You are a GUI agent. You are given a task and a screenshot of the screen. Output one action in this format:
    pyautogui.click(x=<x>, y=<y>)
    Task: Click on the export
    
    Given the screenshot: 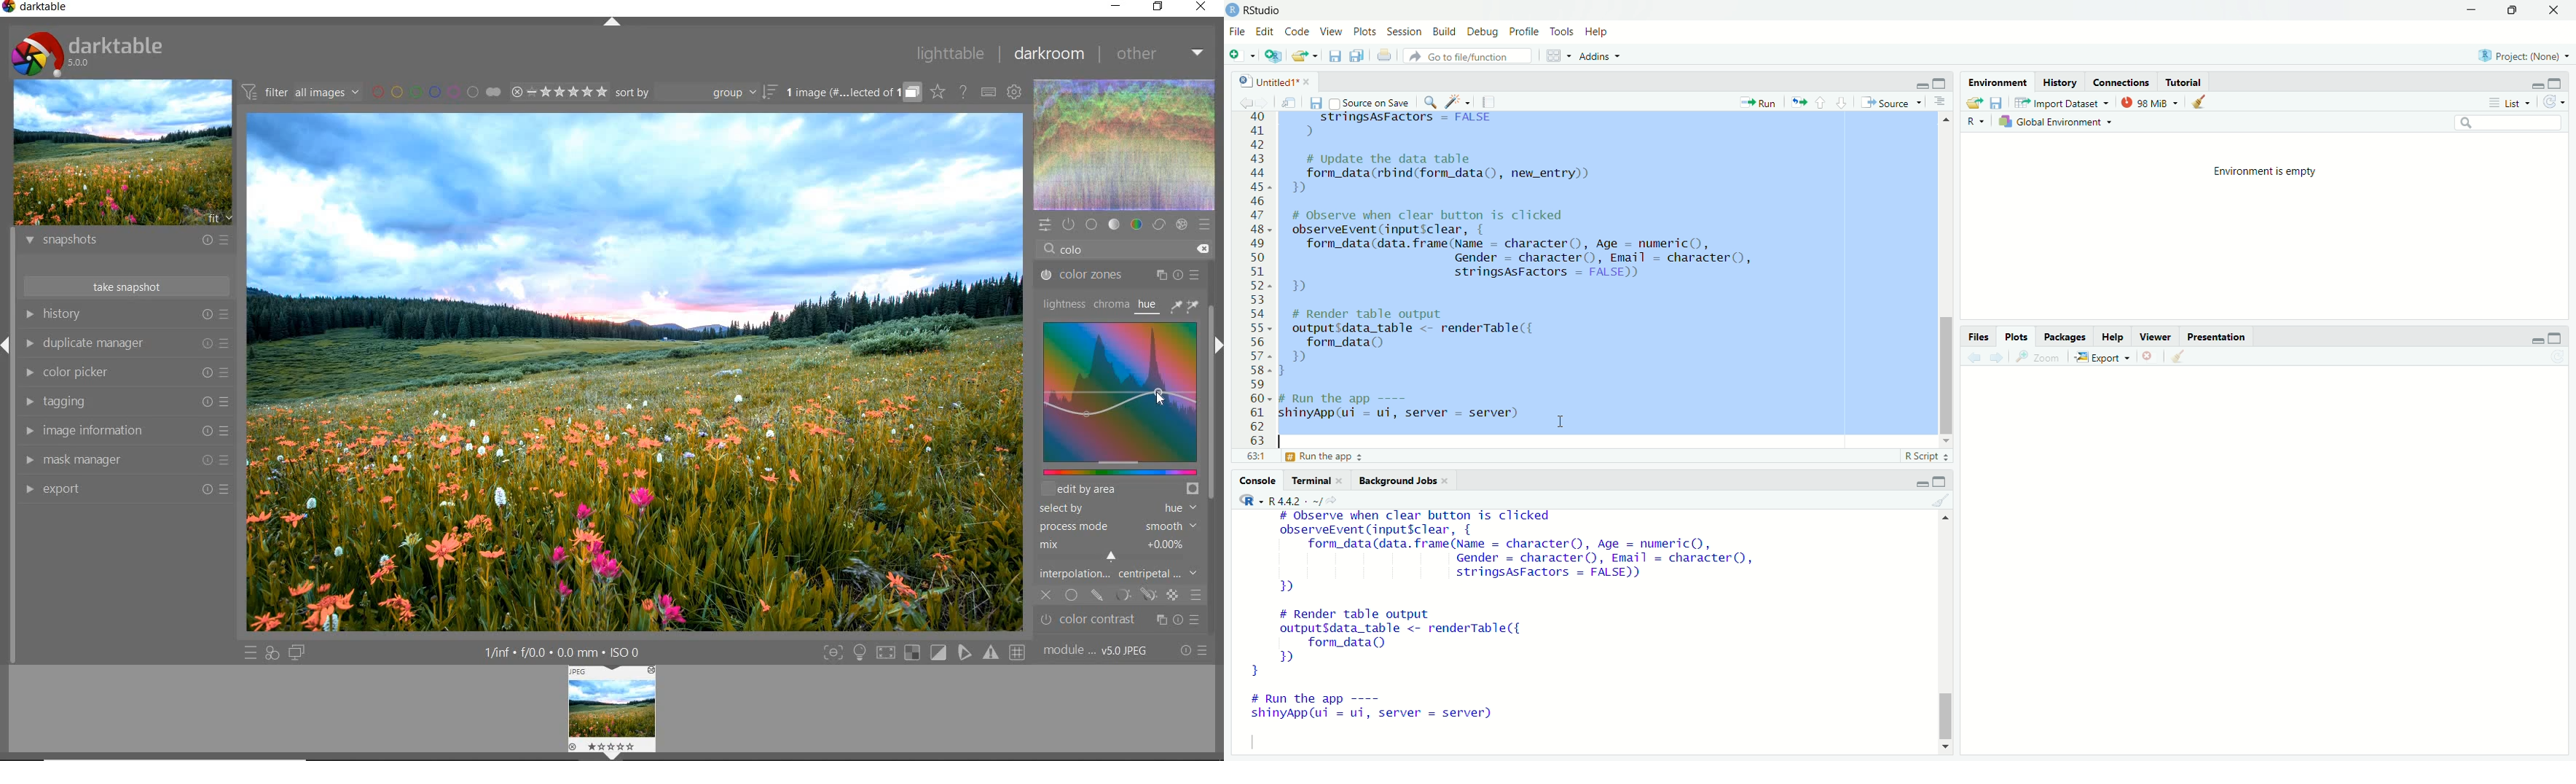 What is the action you would take?
    pyautogui.click(x=125, y=488)
    